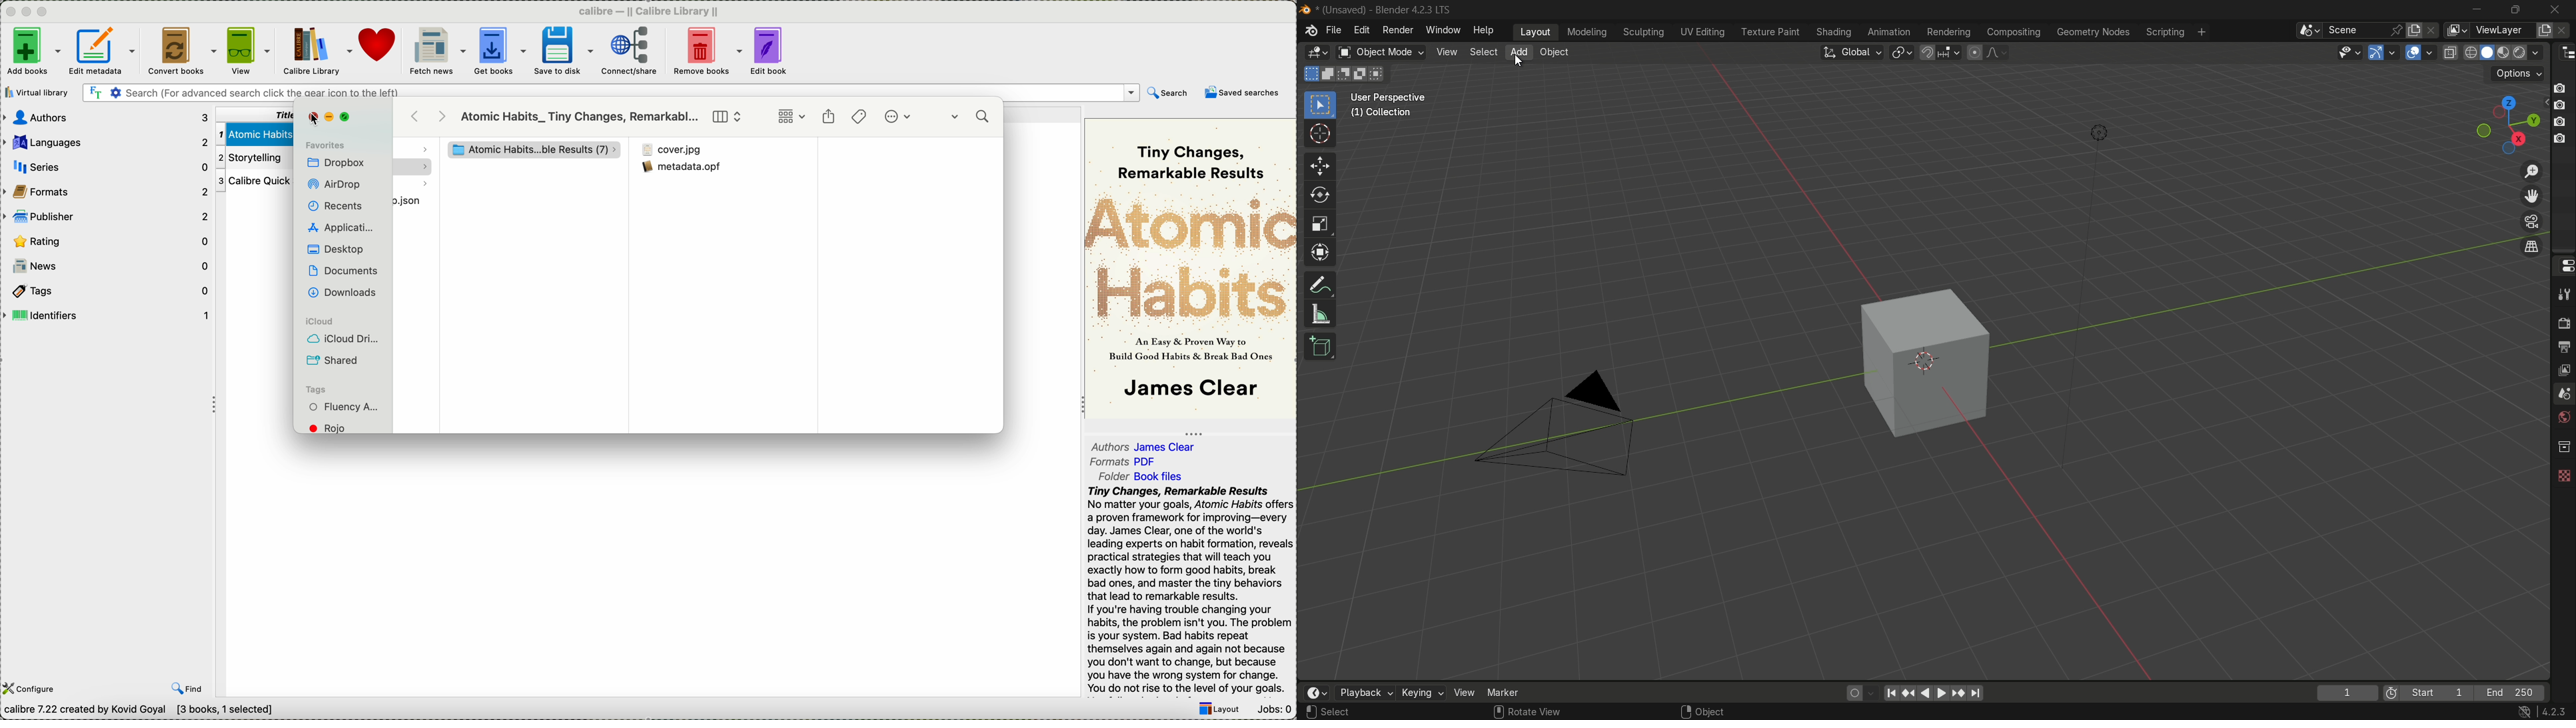 The width and height of the screenshot is (2576, 728). Describe the element at coordinates (1146, 444) in the screenshot. I see `authors` at that location.